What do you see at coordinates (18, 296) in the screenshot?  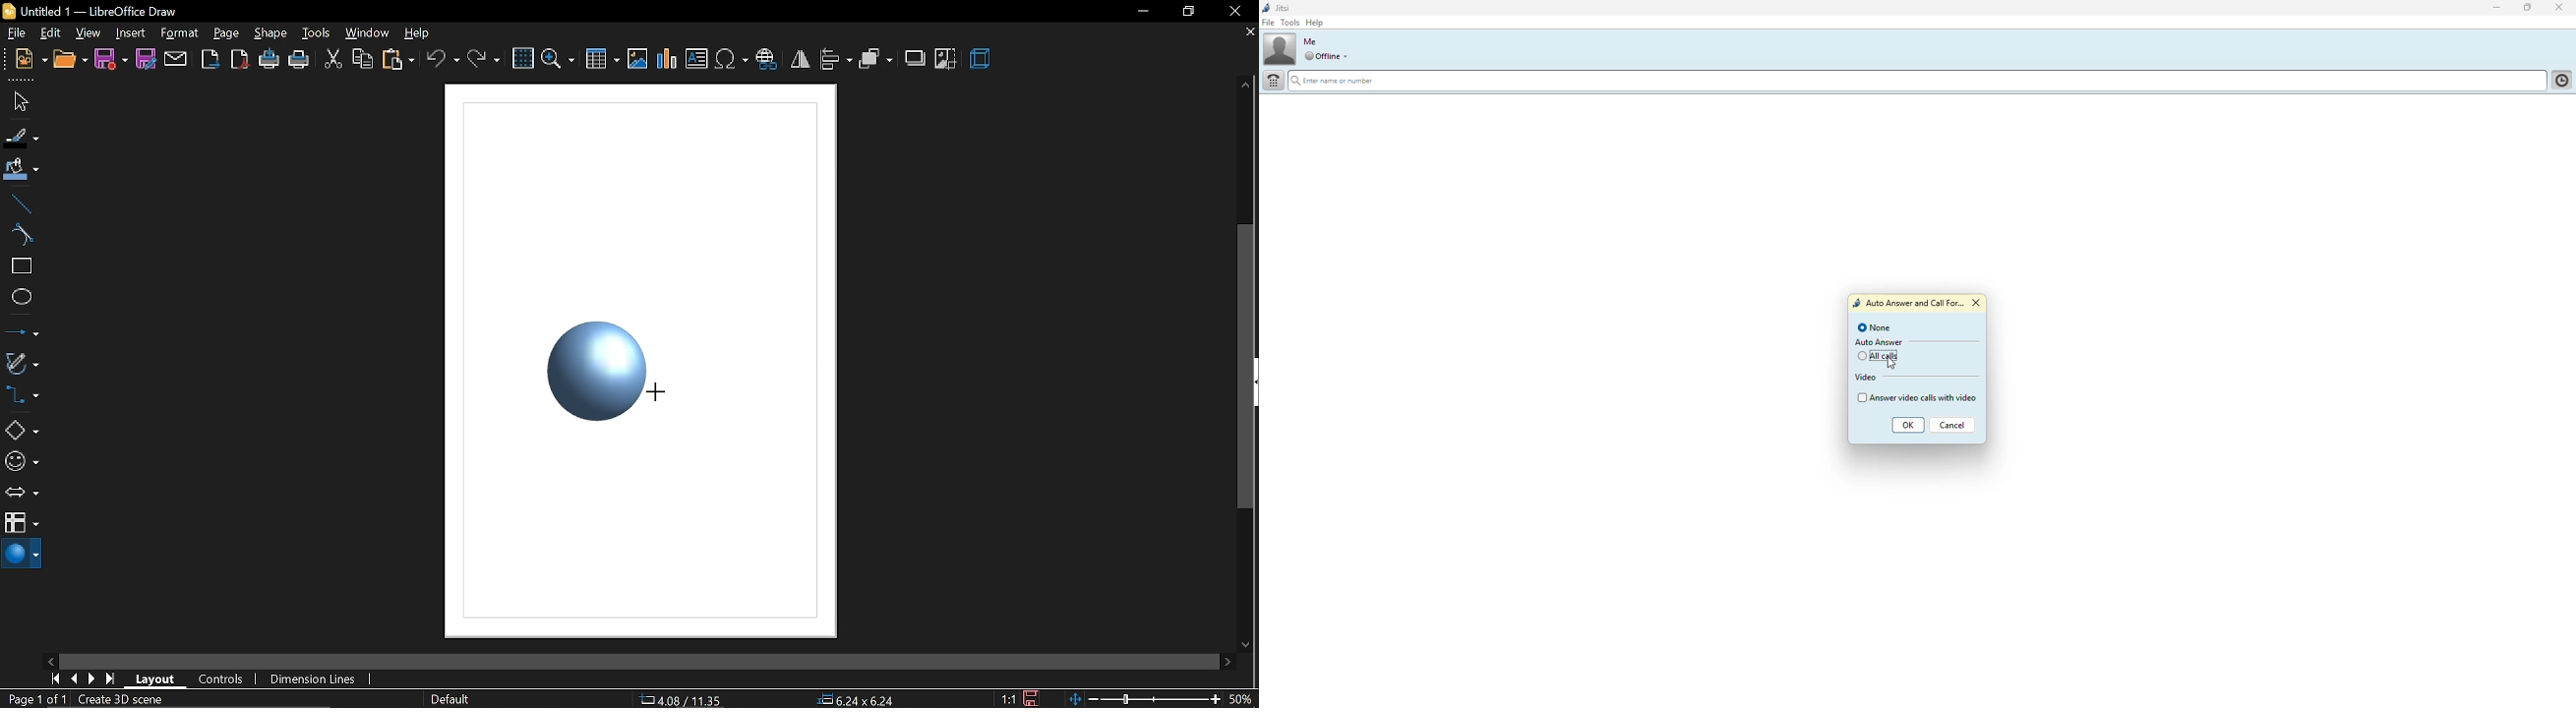 I see `ellipse` at bounding box center [18, 296].